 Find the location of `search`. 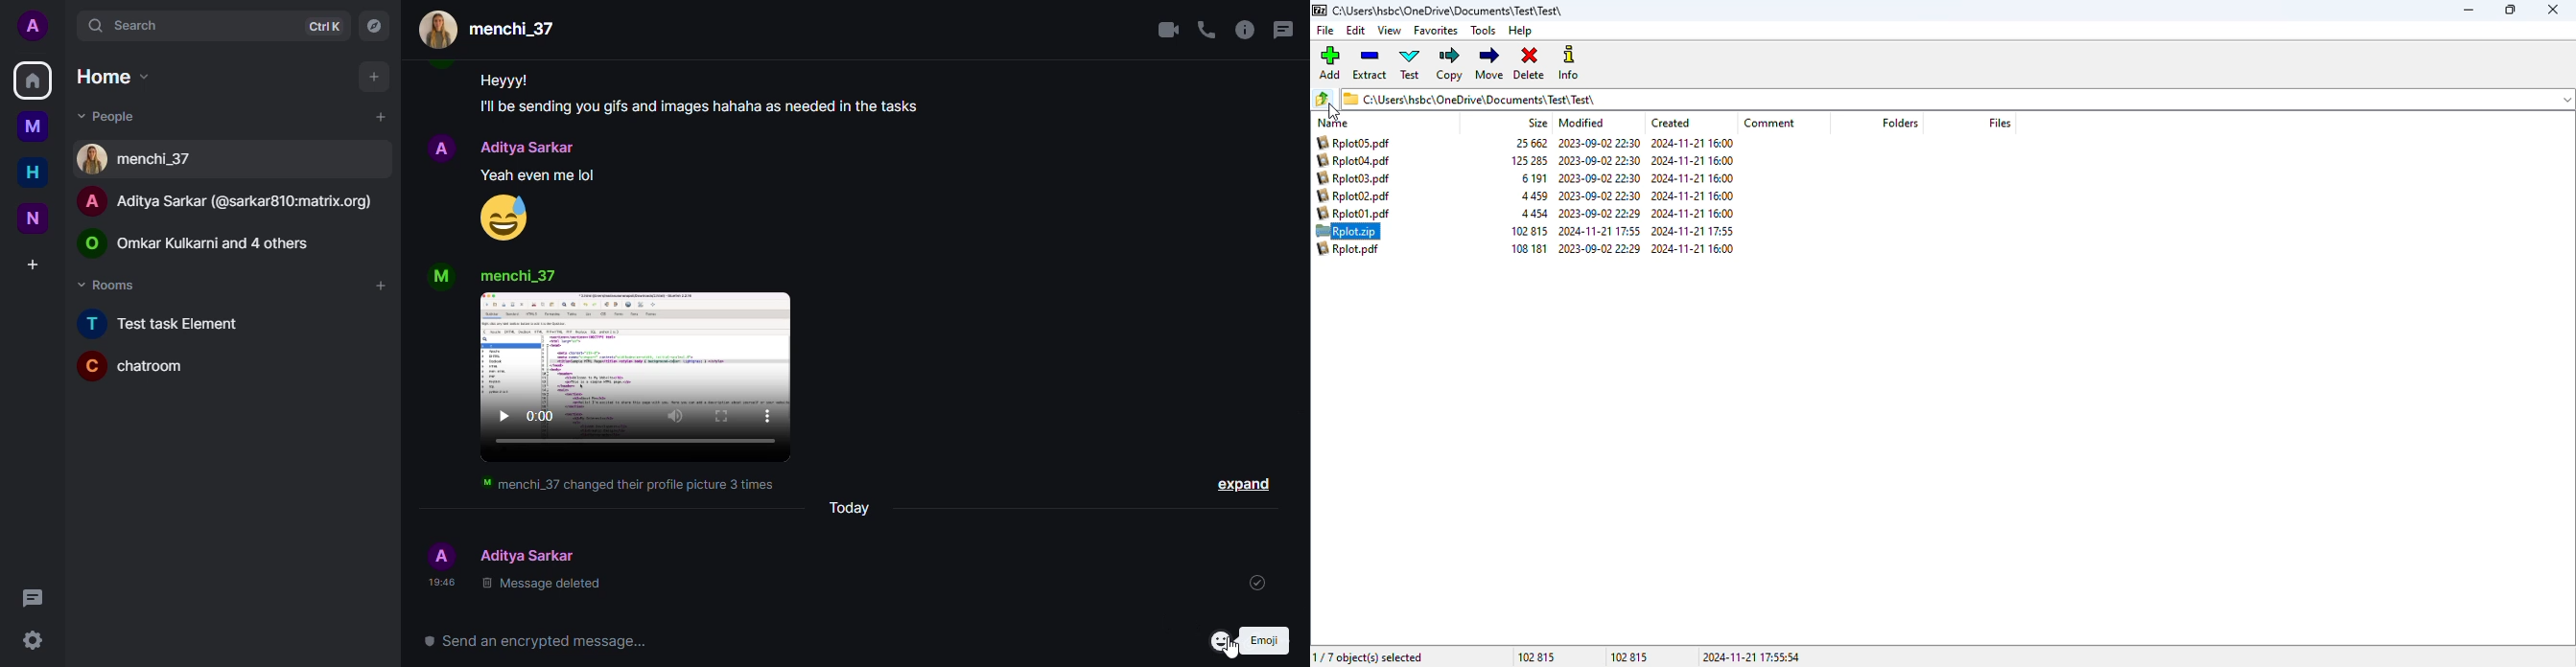

search is located at coordinates (116, 25).